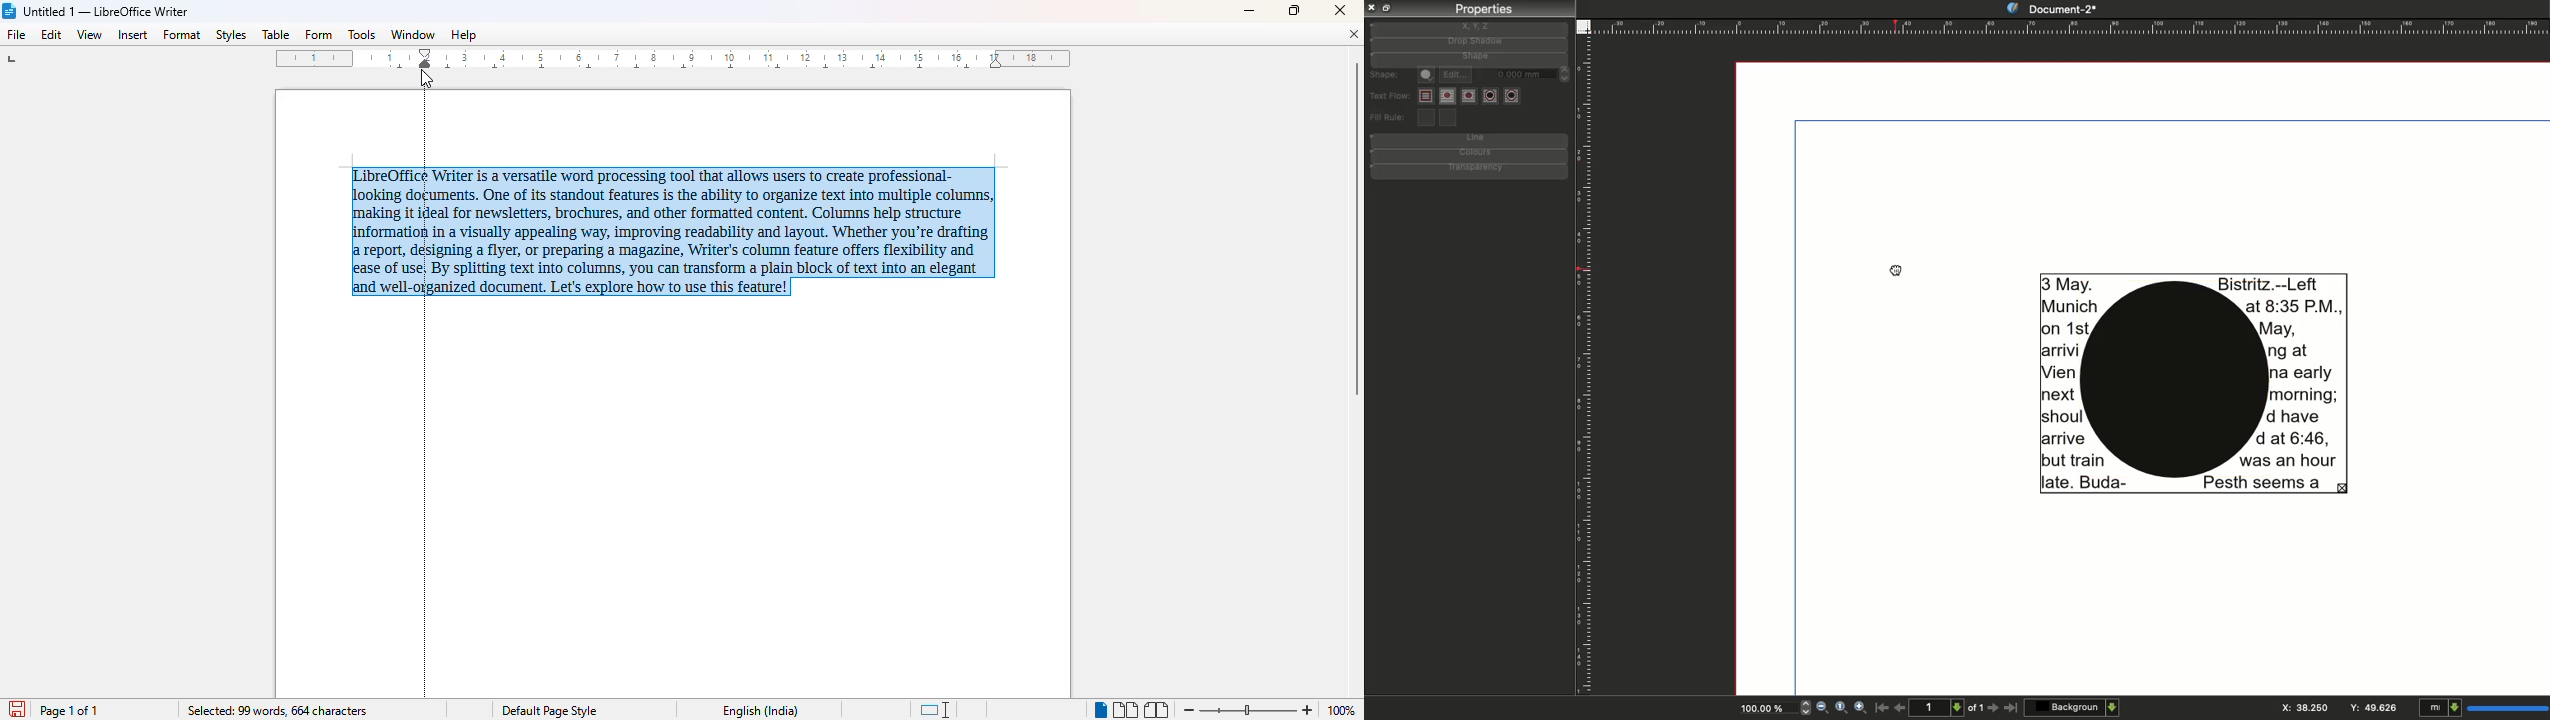 The image size is (2576, 728). What do you see at coordinates (361, 34) in the screenshot?
I see `tools` at bounding box center [361, 34].